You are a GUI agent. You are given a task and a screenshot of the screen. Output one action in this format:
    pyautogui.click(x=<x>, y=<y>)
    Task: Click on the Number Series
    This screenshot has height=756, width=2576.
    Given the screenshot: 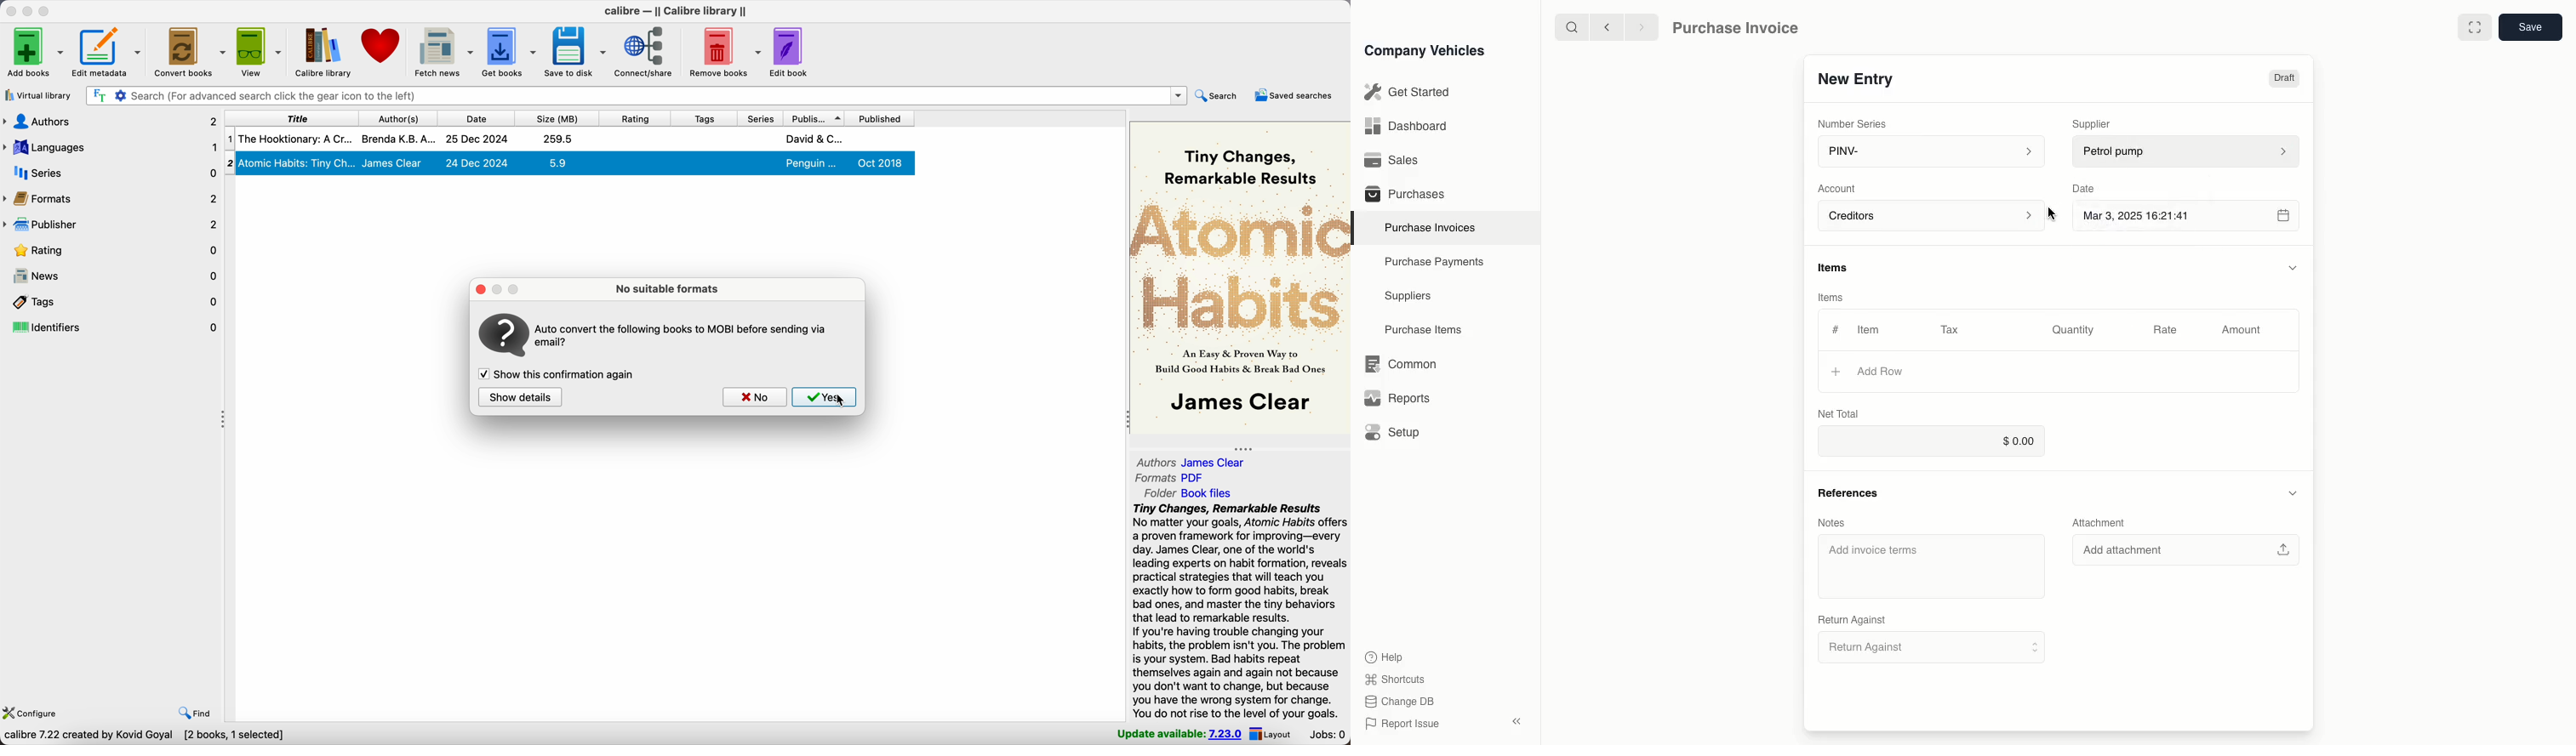 What is the action you would take?
    pyautogui.click(x=1858, y=122)
    